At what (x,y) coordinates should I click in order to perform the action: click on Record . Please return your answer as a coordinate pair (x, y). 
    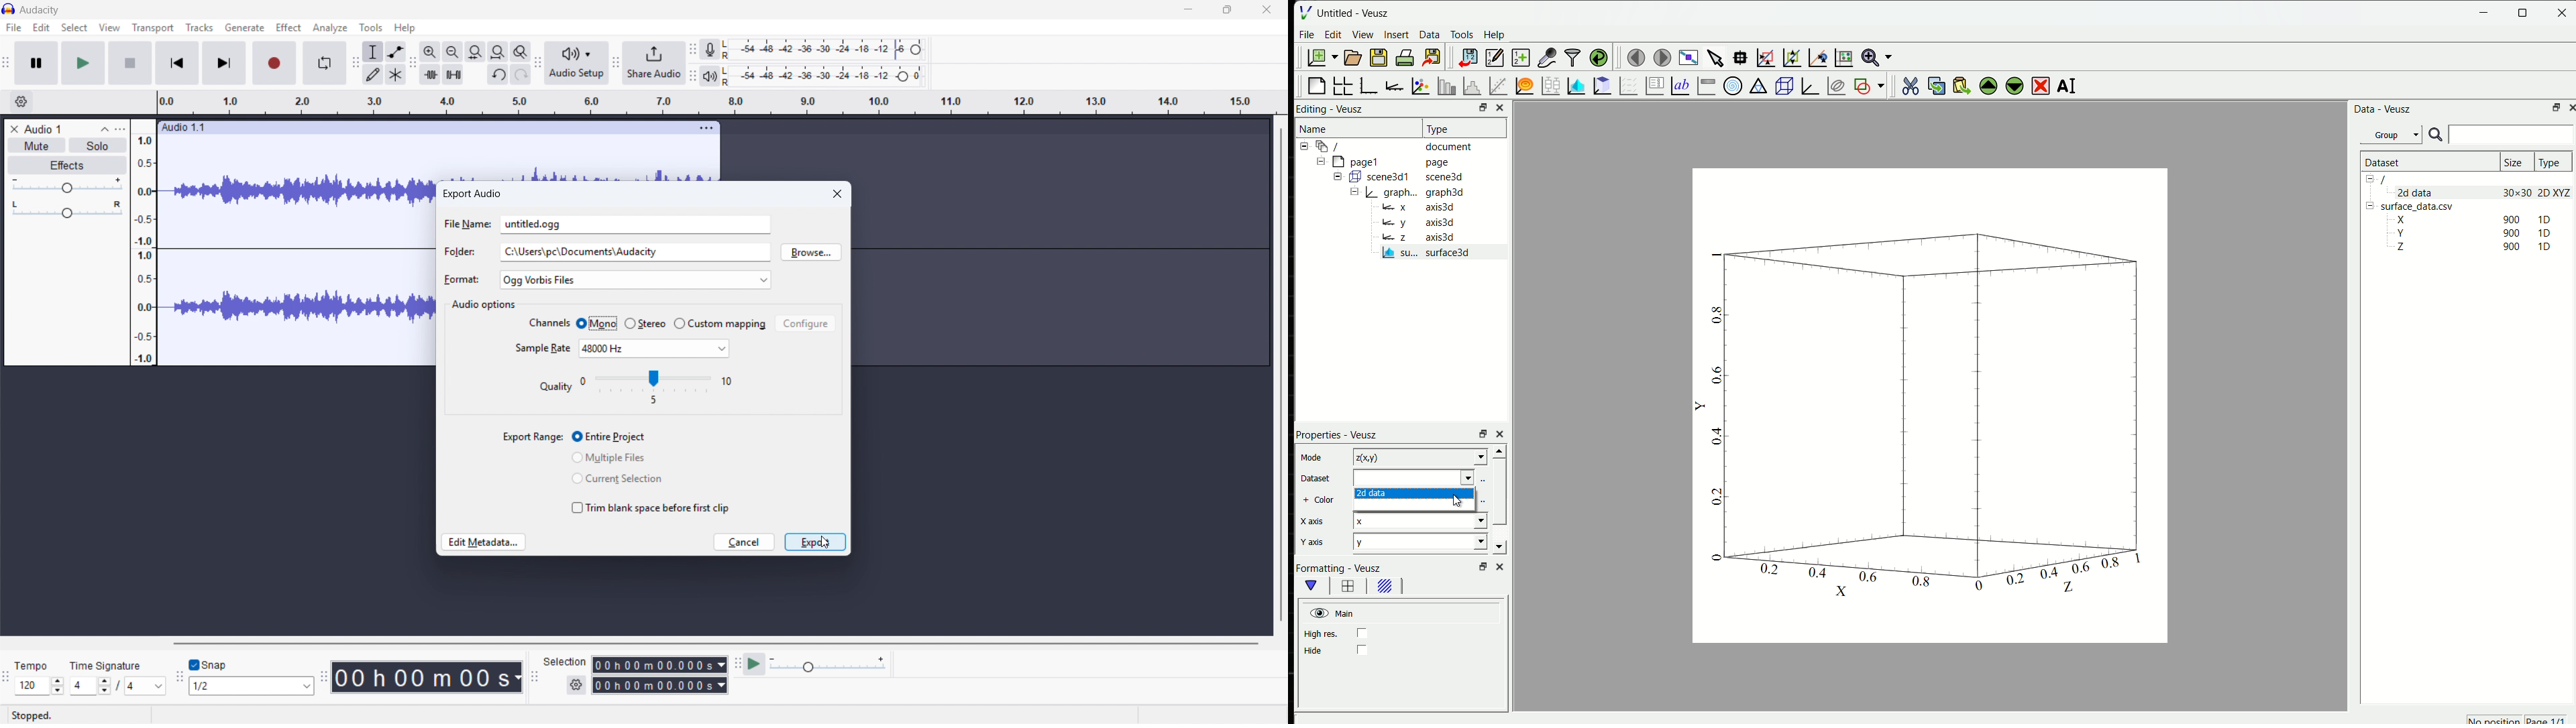
    Looking at the image, I should click on (274, 63).